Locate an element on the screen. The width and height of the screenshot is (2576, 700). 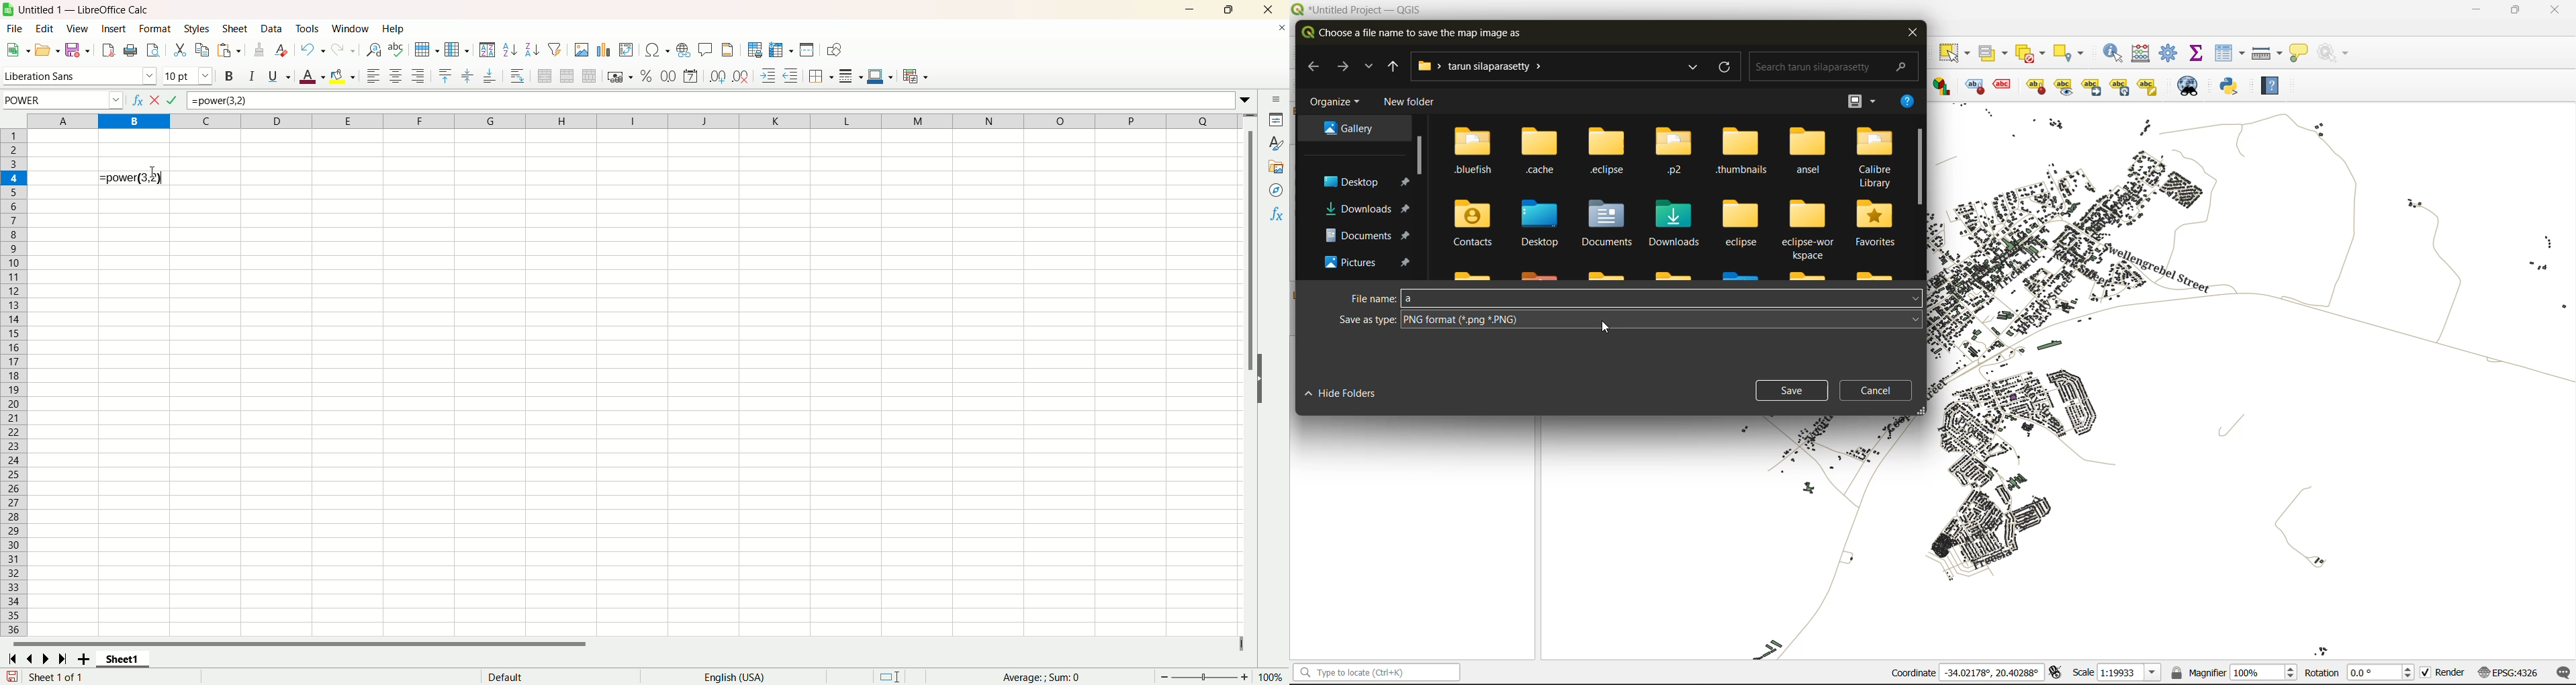
folders is located at coordinates (1675, 200).